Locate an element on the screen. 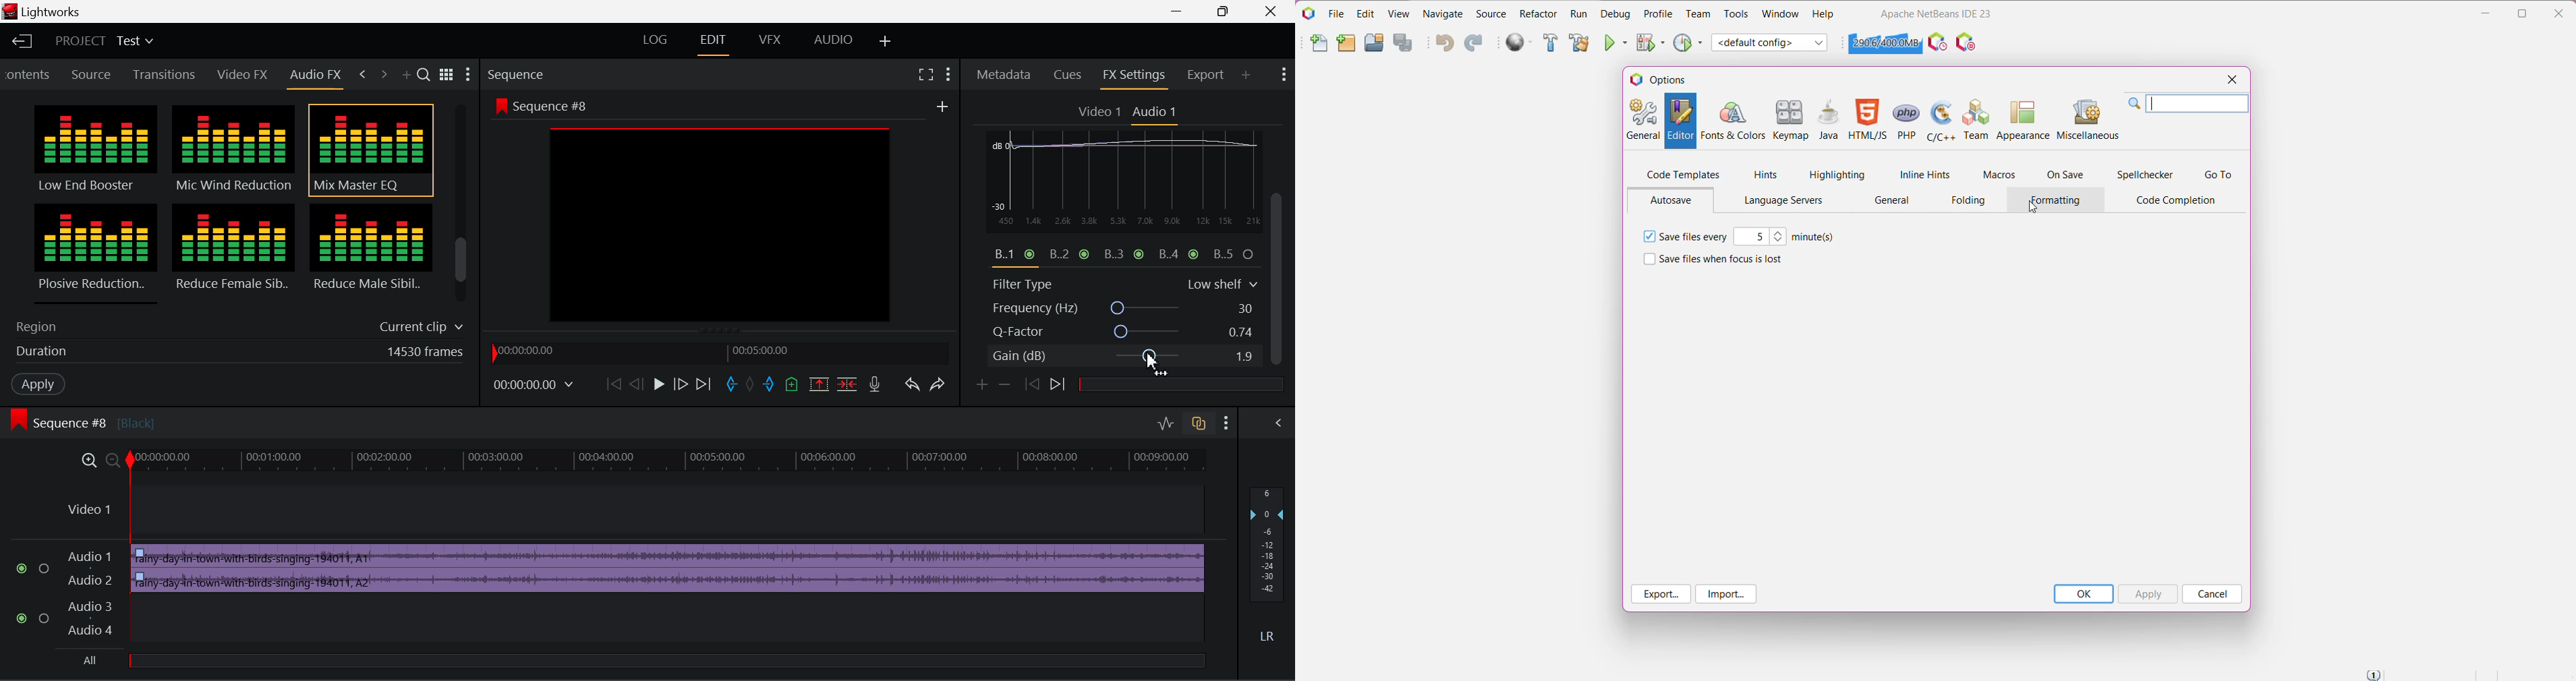 The image size is (2576, 700). Mic Wind Reduction is located at coordinates (234, 150).